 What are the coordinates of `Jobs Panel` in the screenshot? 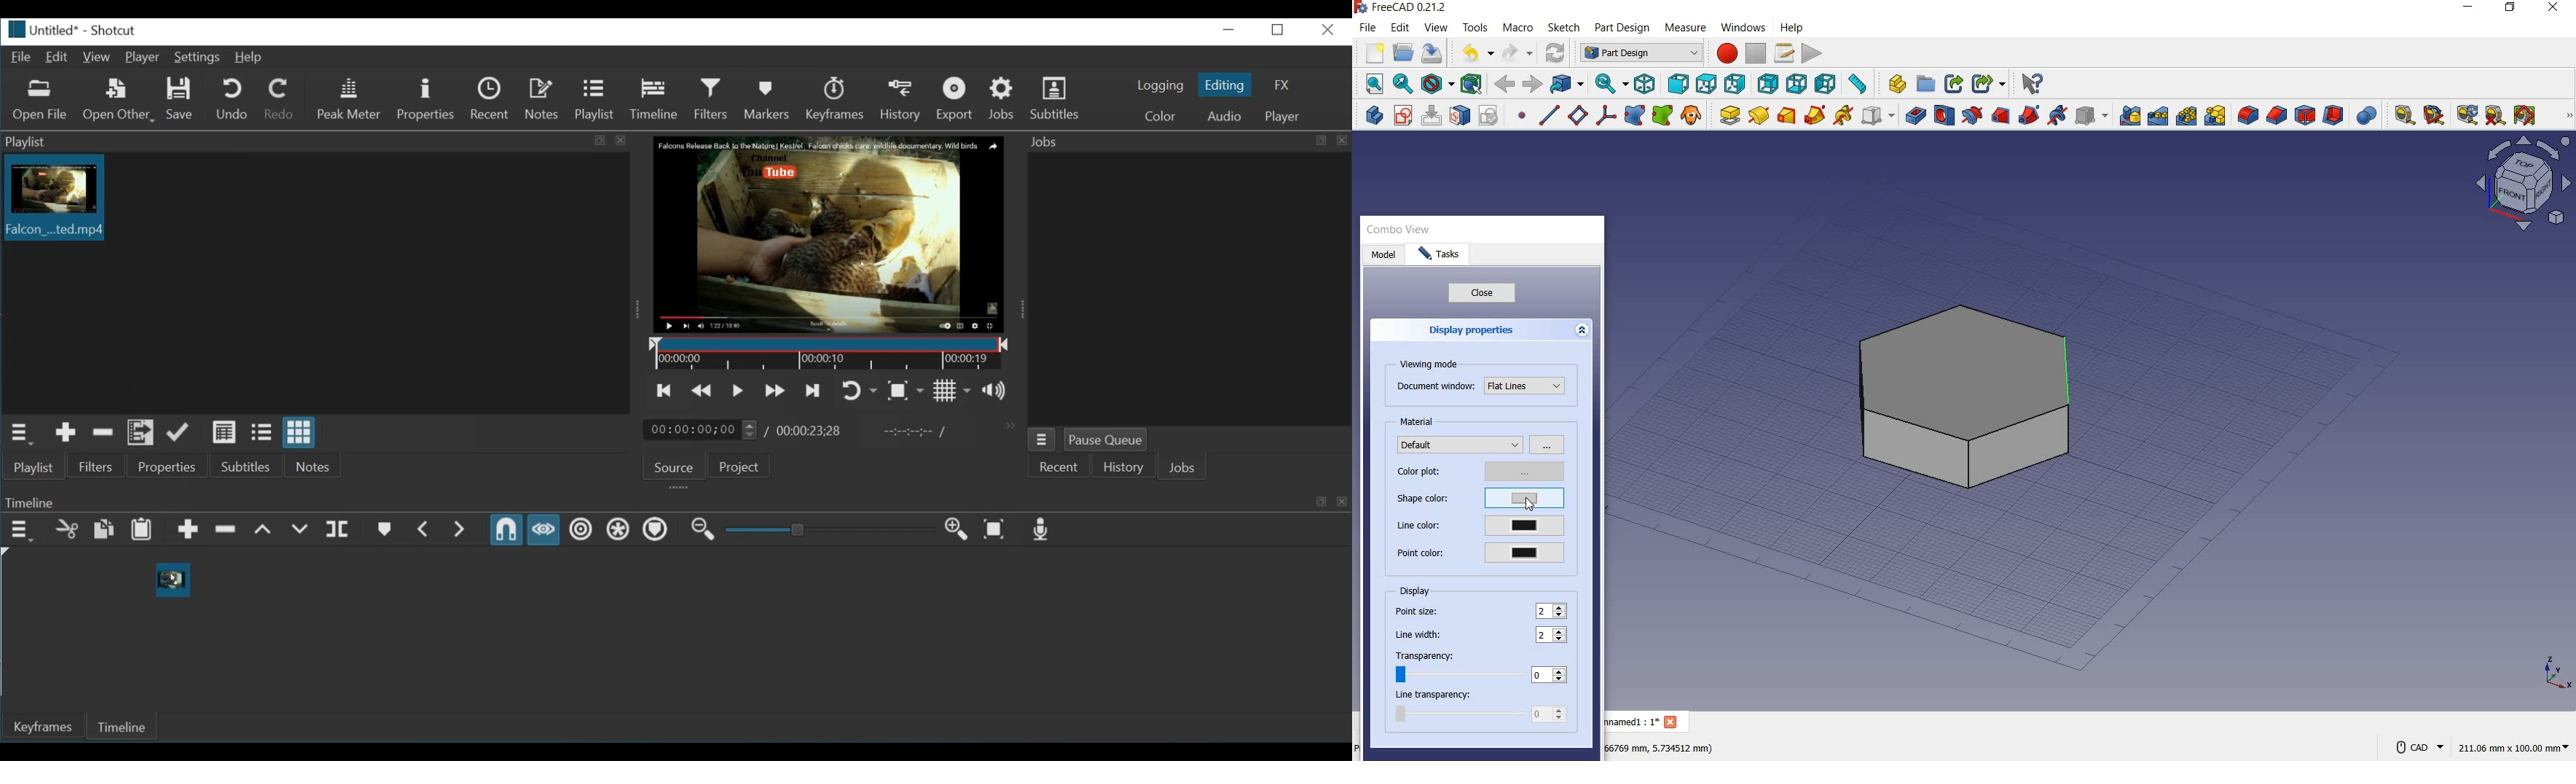 It's located at (1186, 142).